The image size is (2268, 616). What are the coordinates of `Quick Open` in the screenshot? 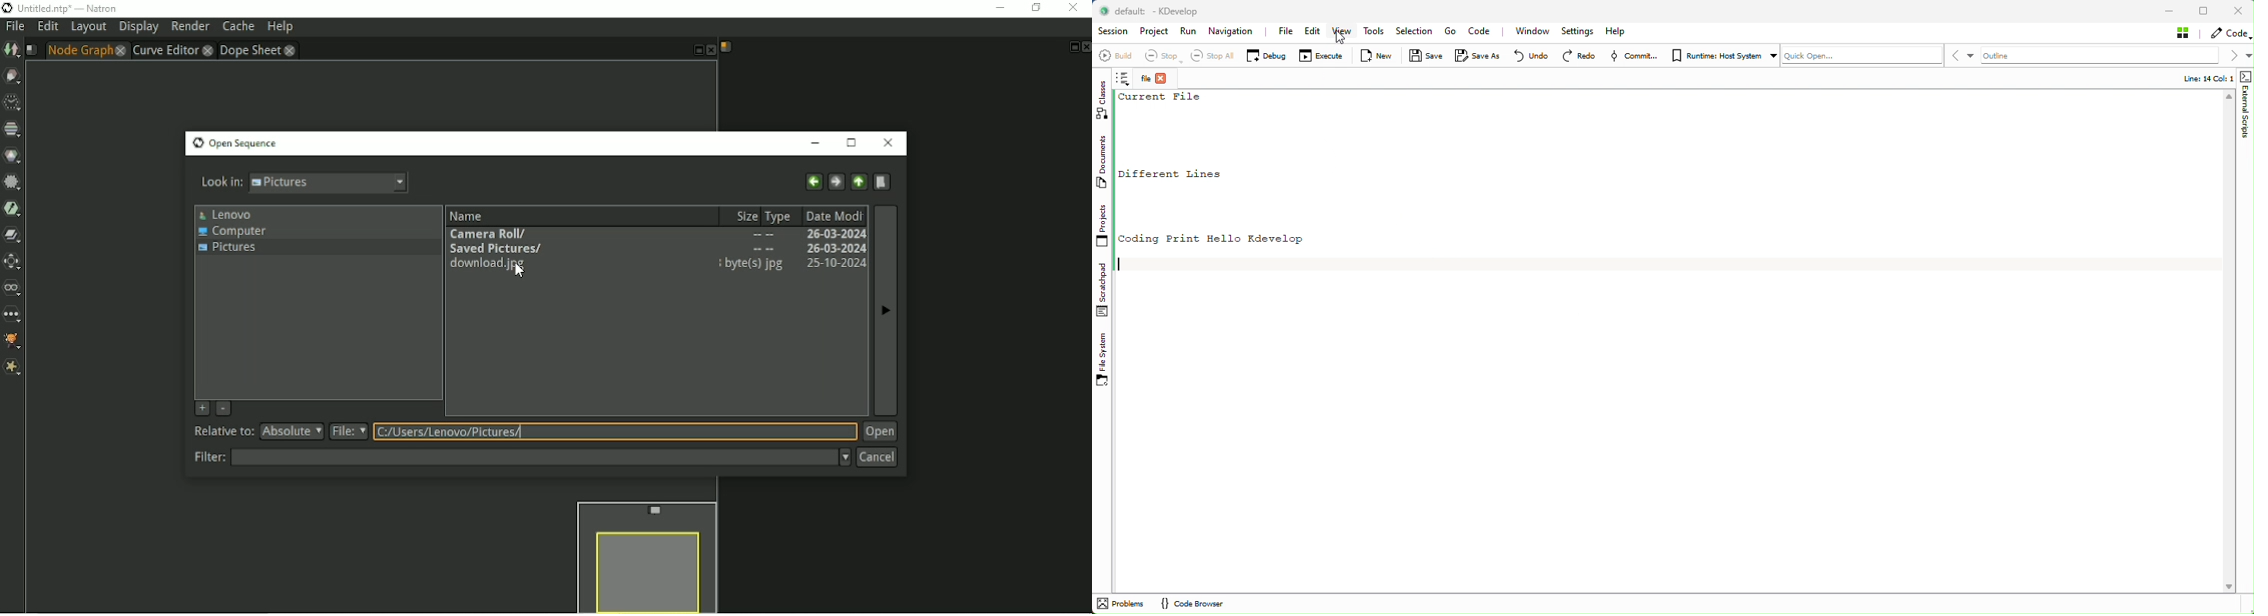 It's located at (1862, 55).